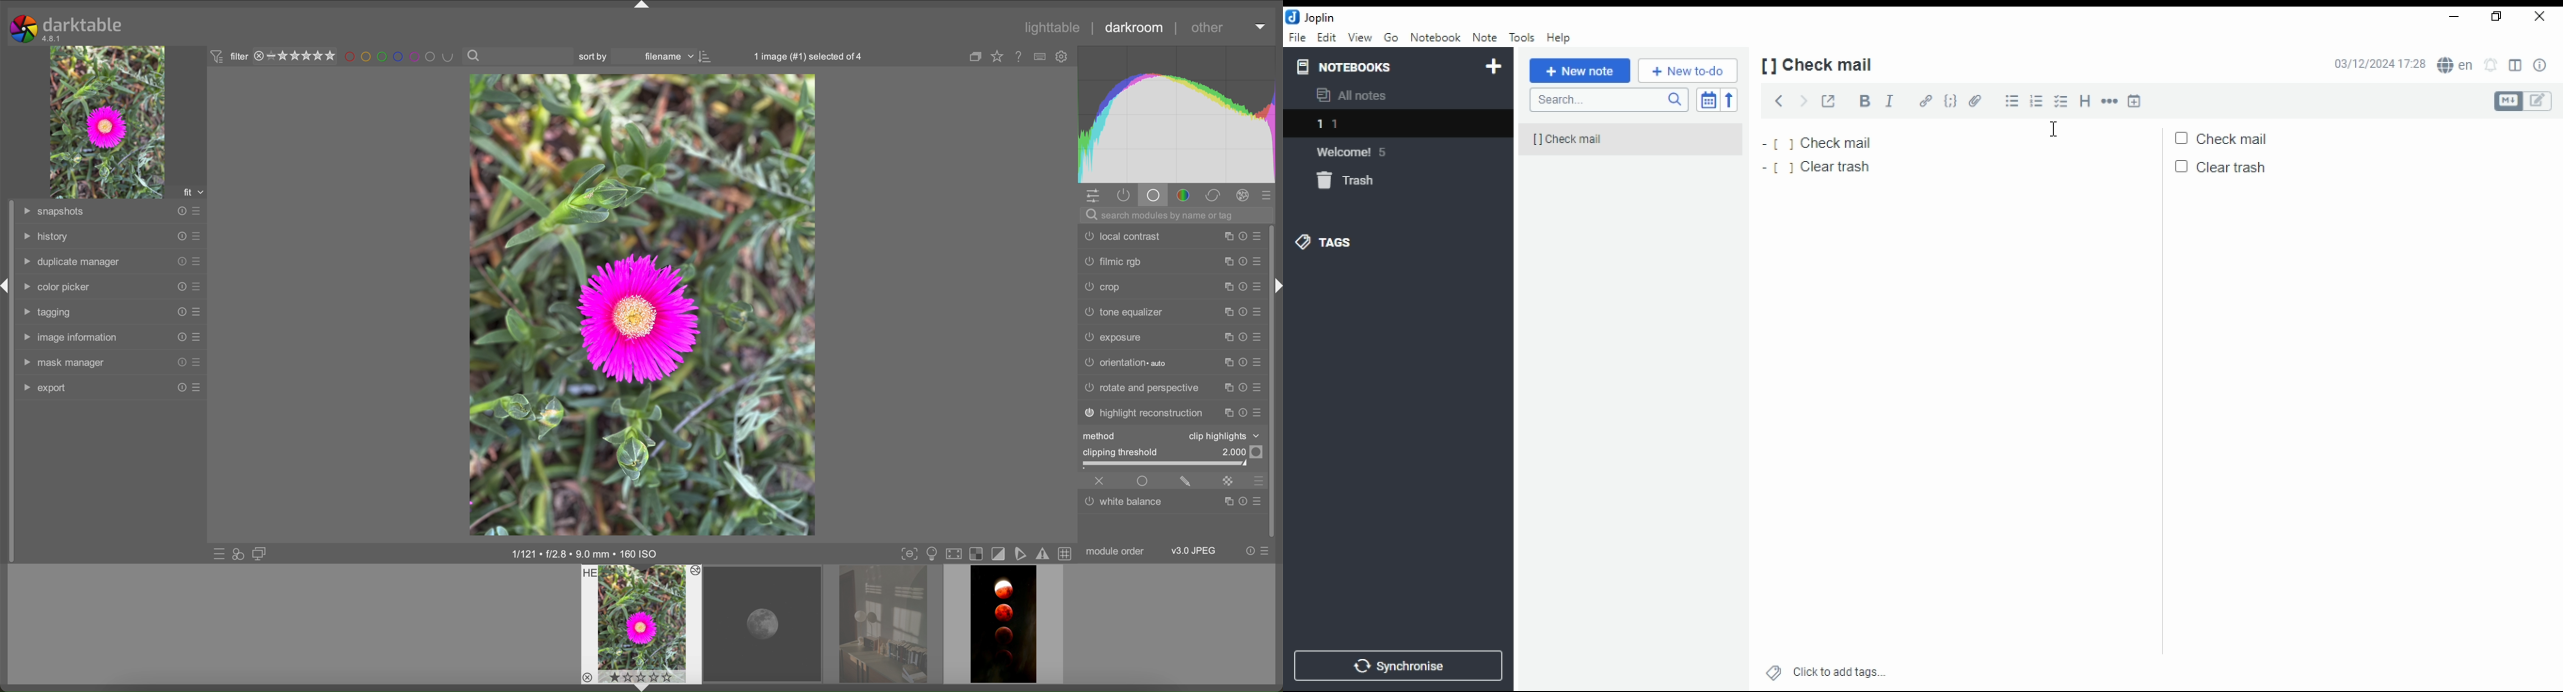  Describe the element at coordinates (2540, 65) in the screenshot. I see `note properties` at that location.